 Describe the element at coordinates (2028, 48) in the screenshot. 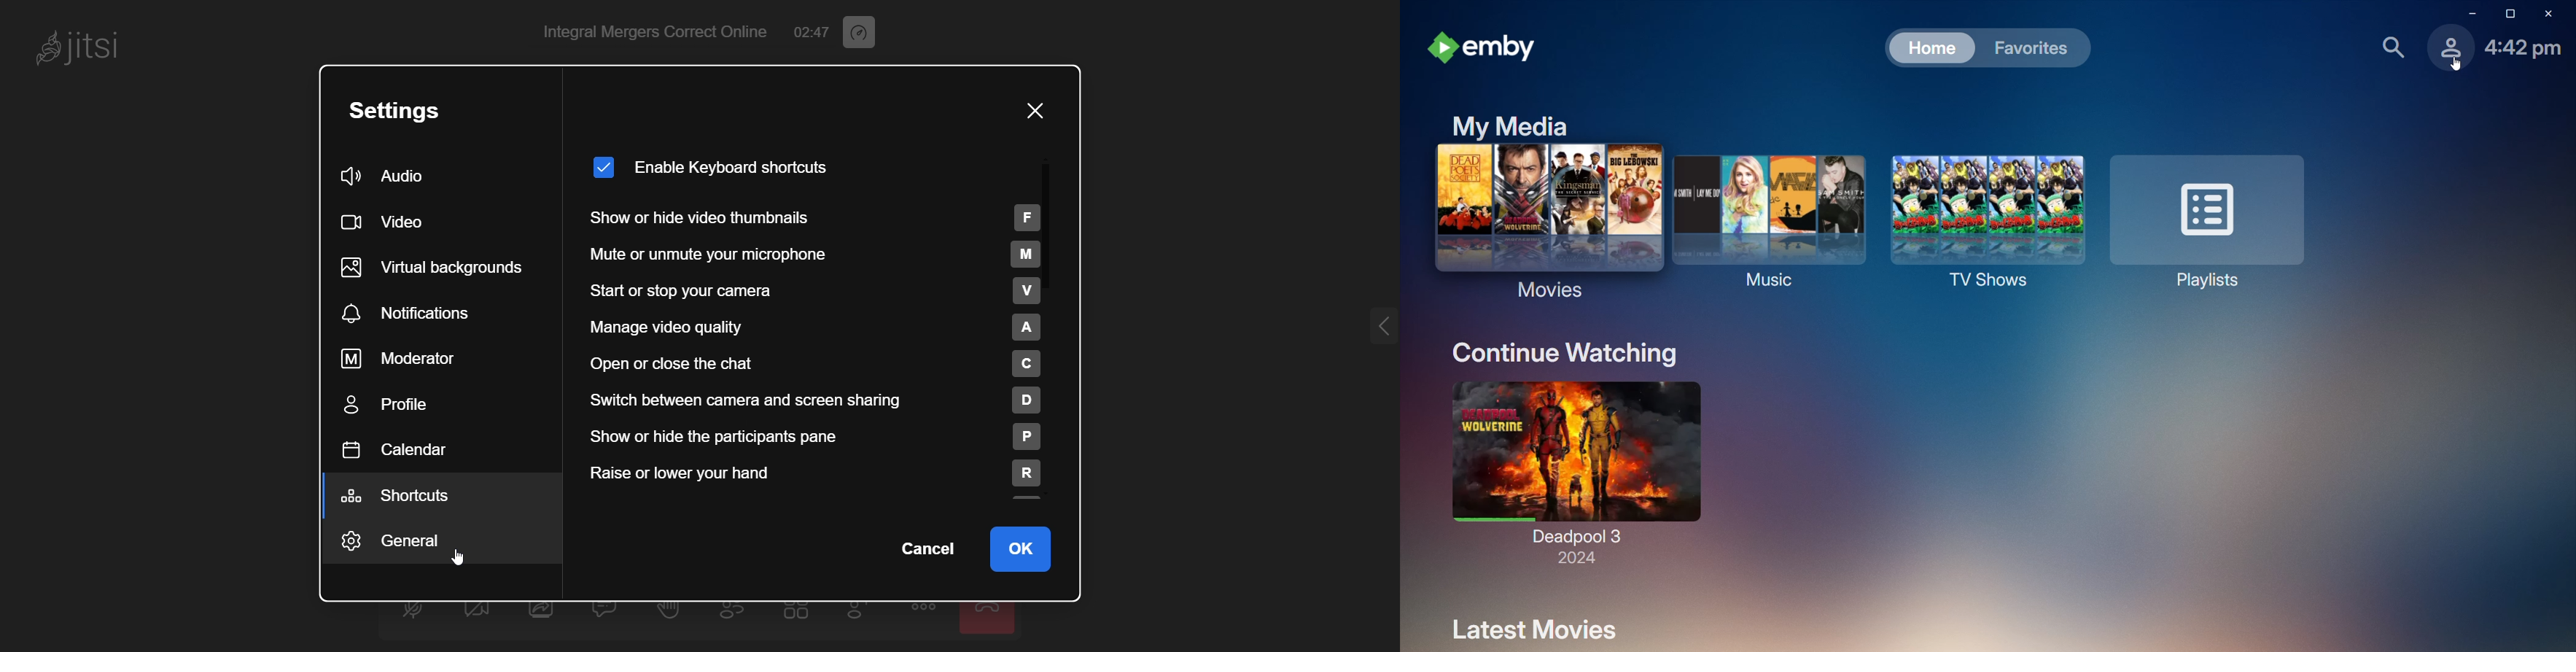

I see `Favorites` at that location.